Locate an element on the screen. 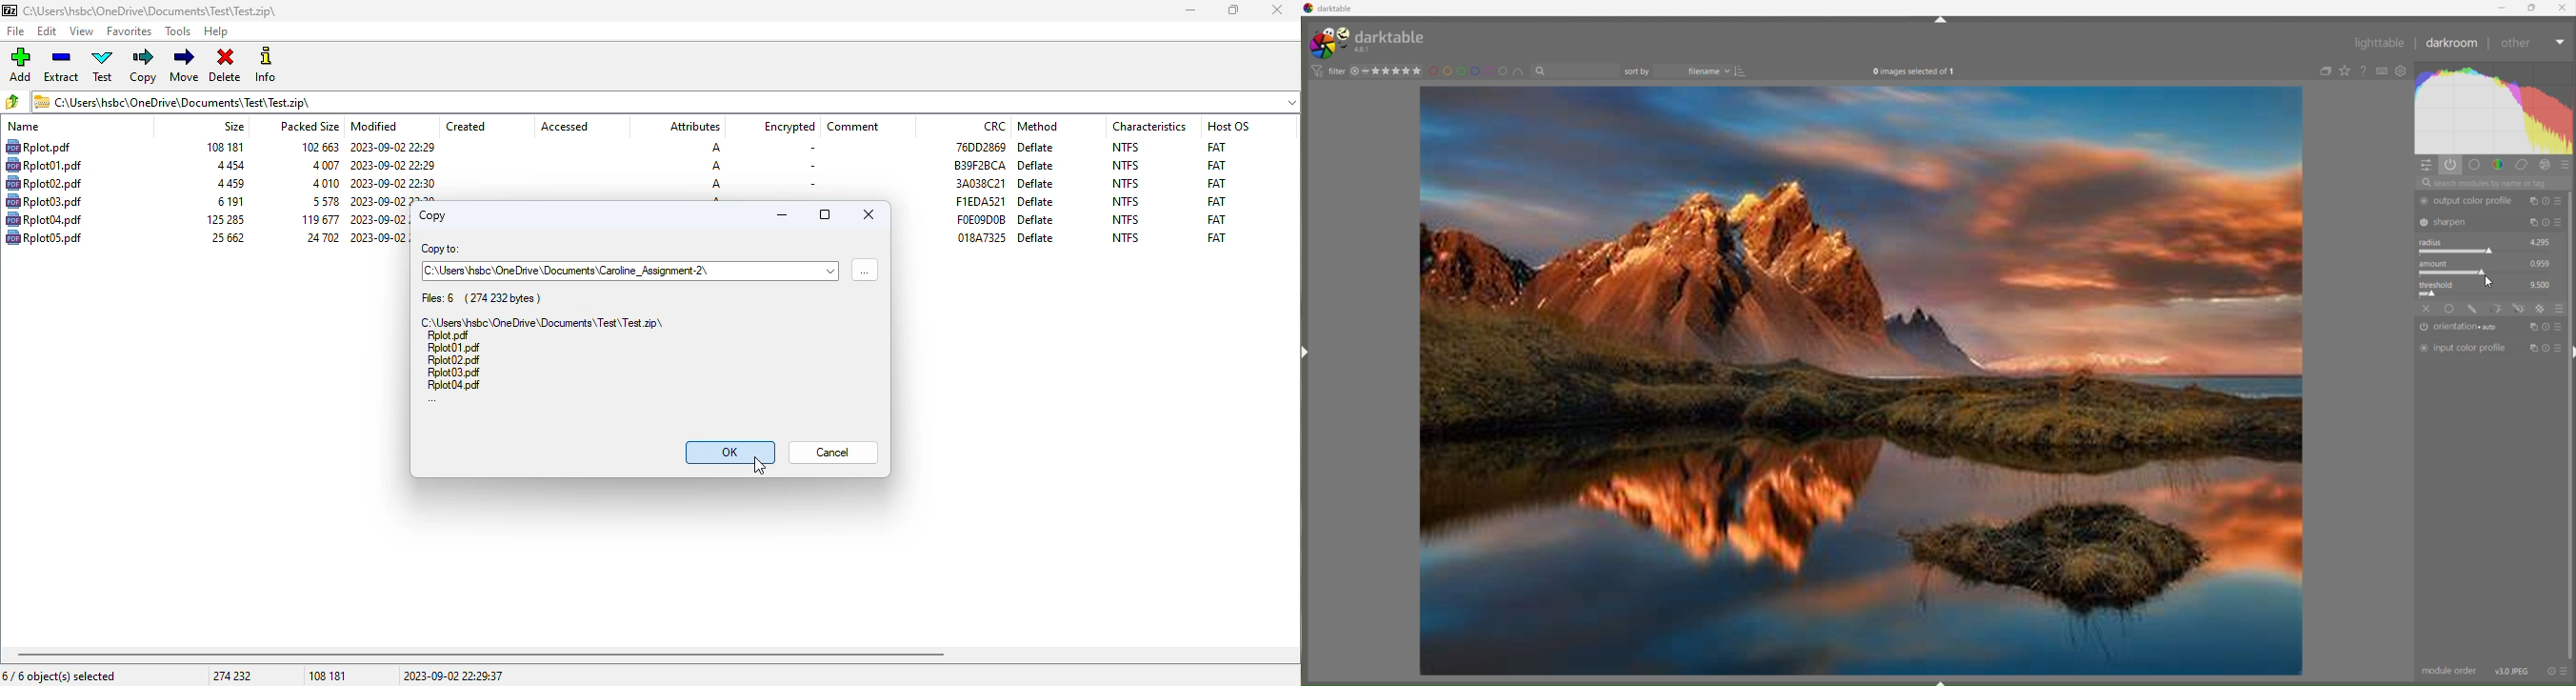 This screenshot has height=700, width=2576. base is located at coordinates (2451, 308).